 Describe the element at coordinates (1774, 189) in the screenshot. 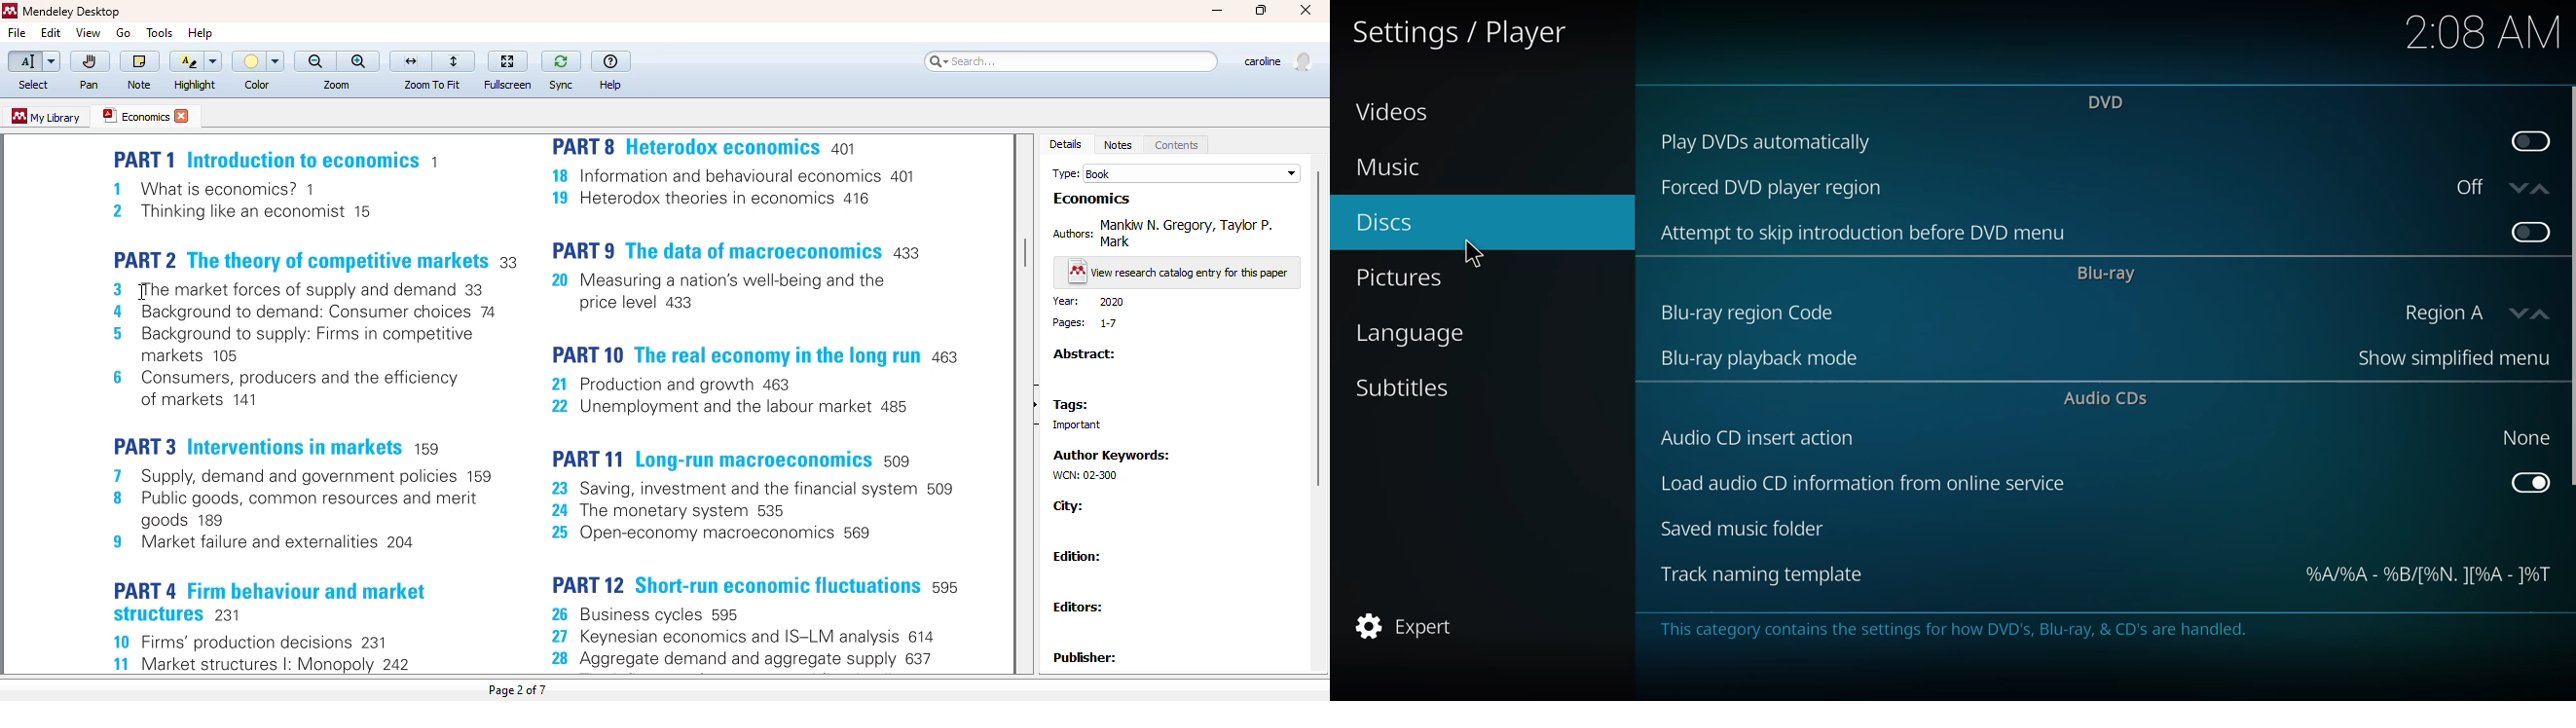

I see `forced dvd player region` at that location.